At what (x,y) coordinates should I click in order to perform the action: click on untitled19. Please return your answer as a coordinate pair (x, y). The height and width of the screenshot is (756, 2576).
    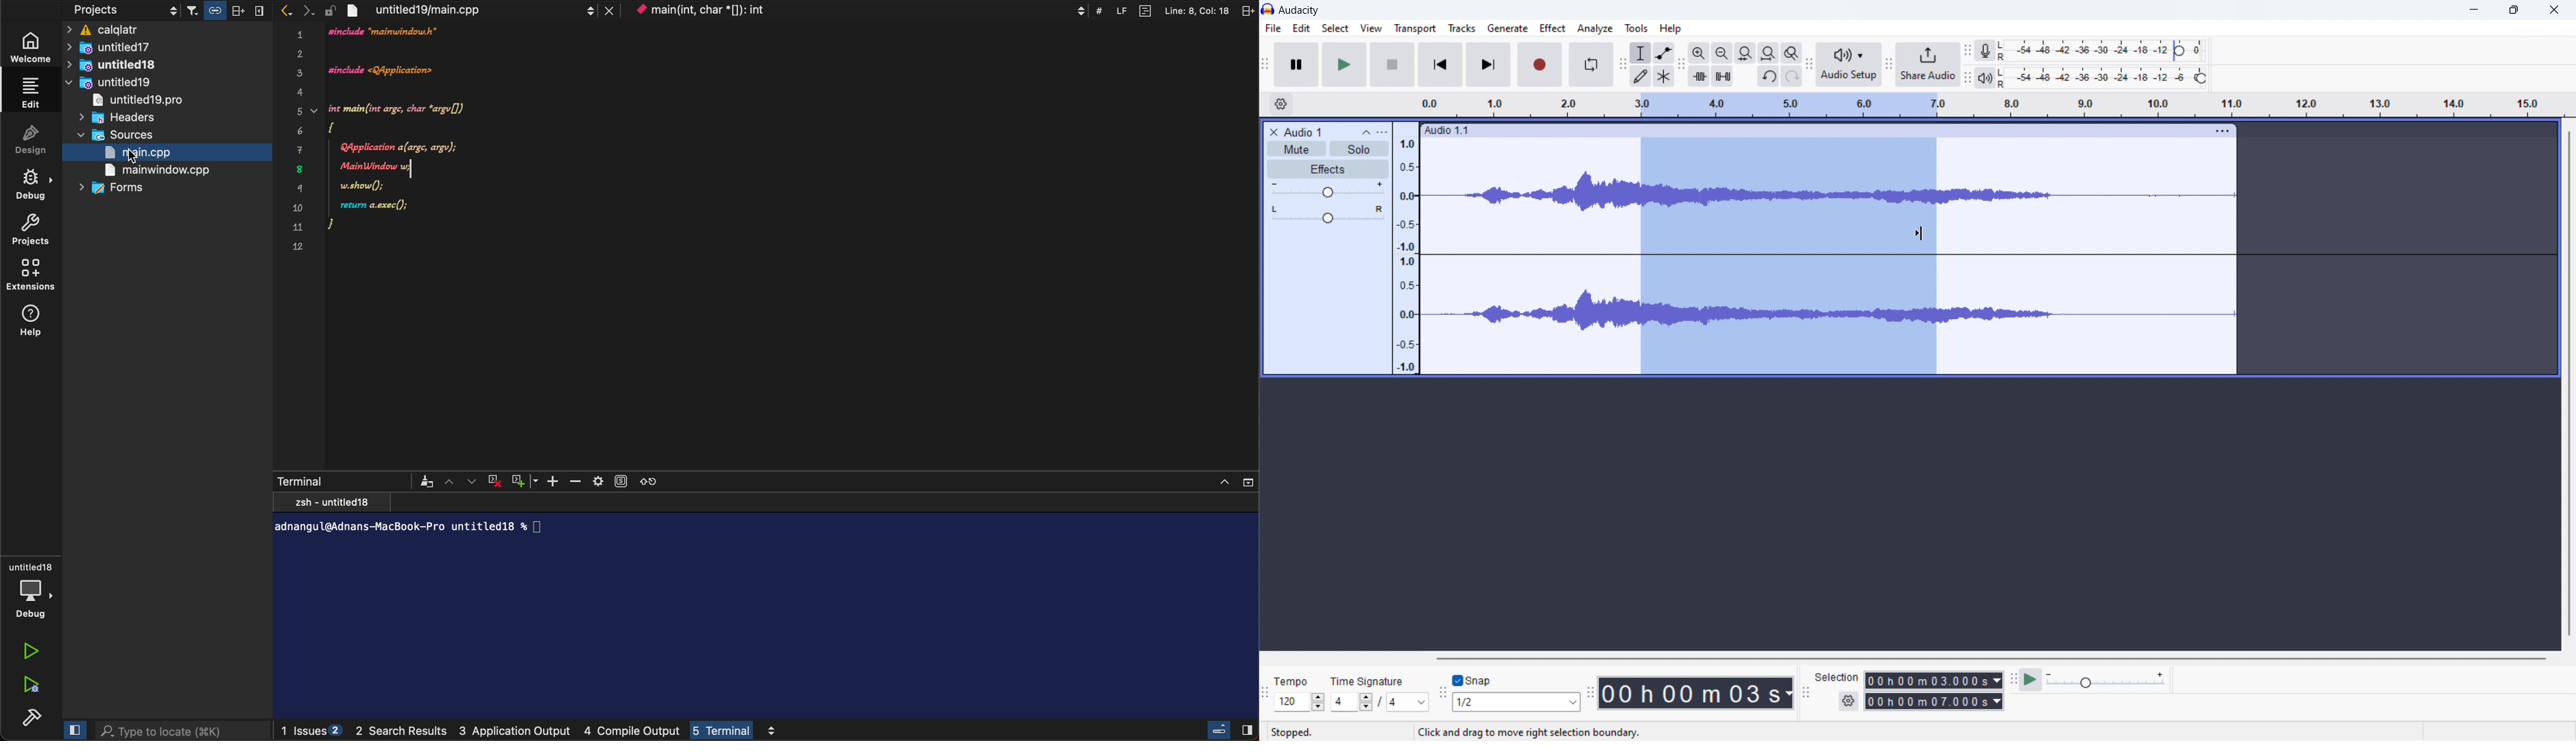
    Looking at the image, I should click on (108, 82).